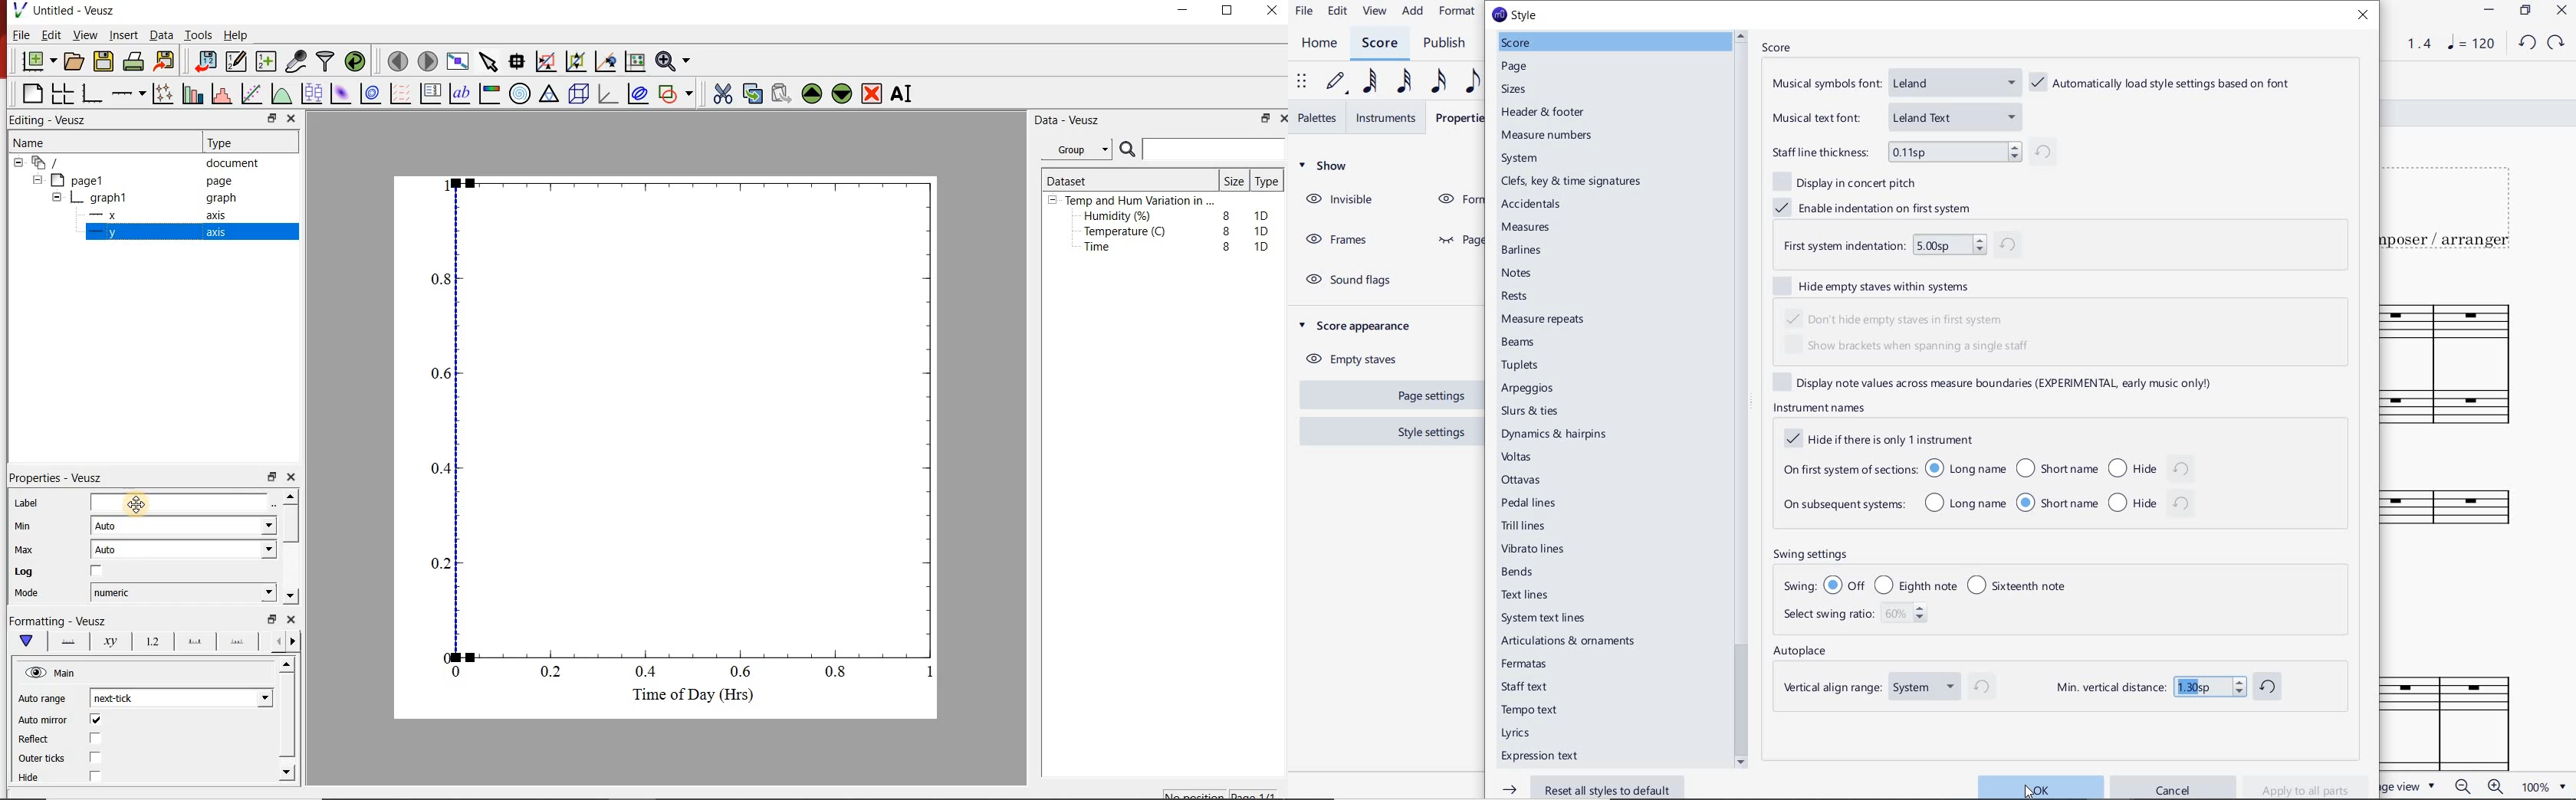 This screenshot has height=812, width=2576. I want to click on document, so click(238, 163).